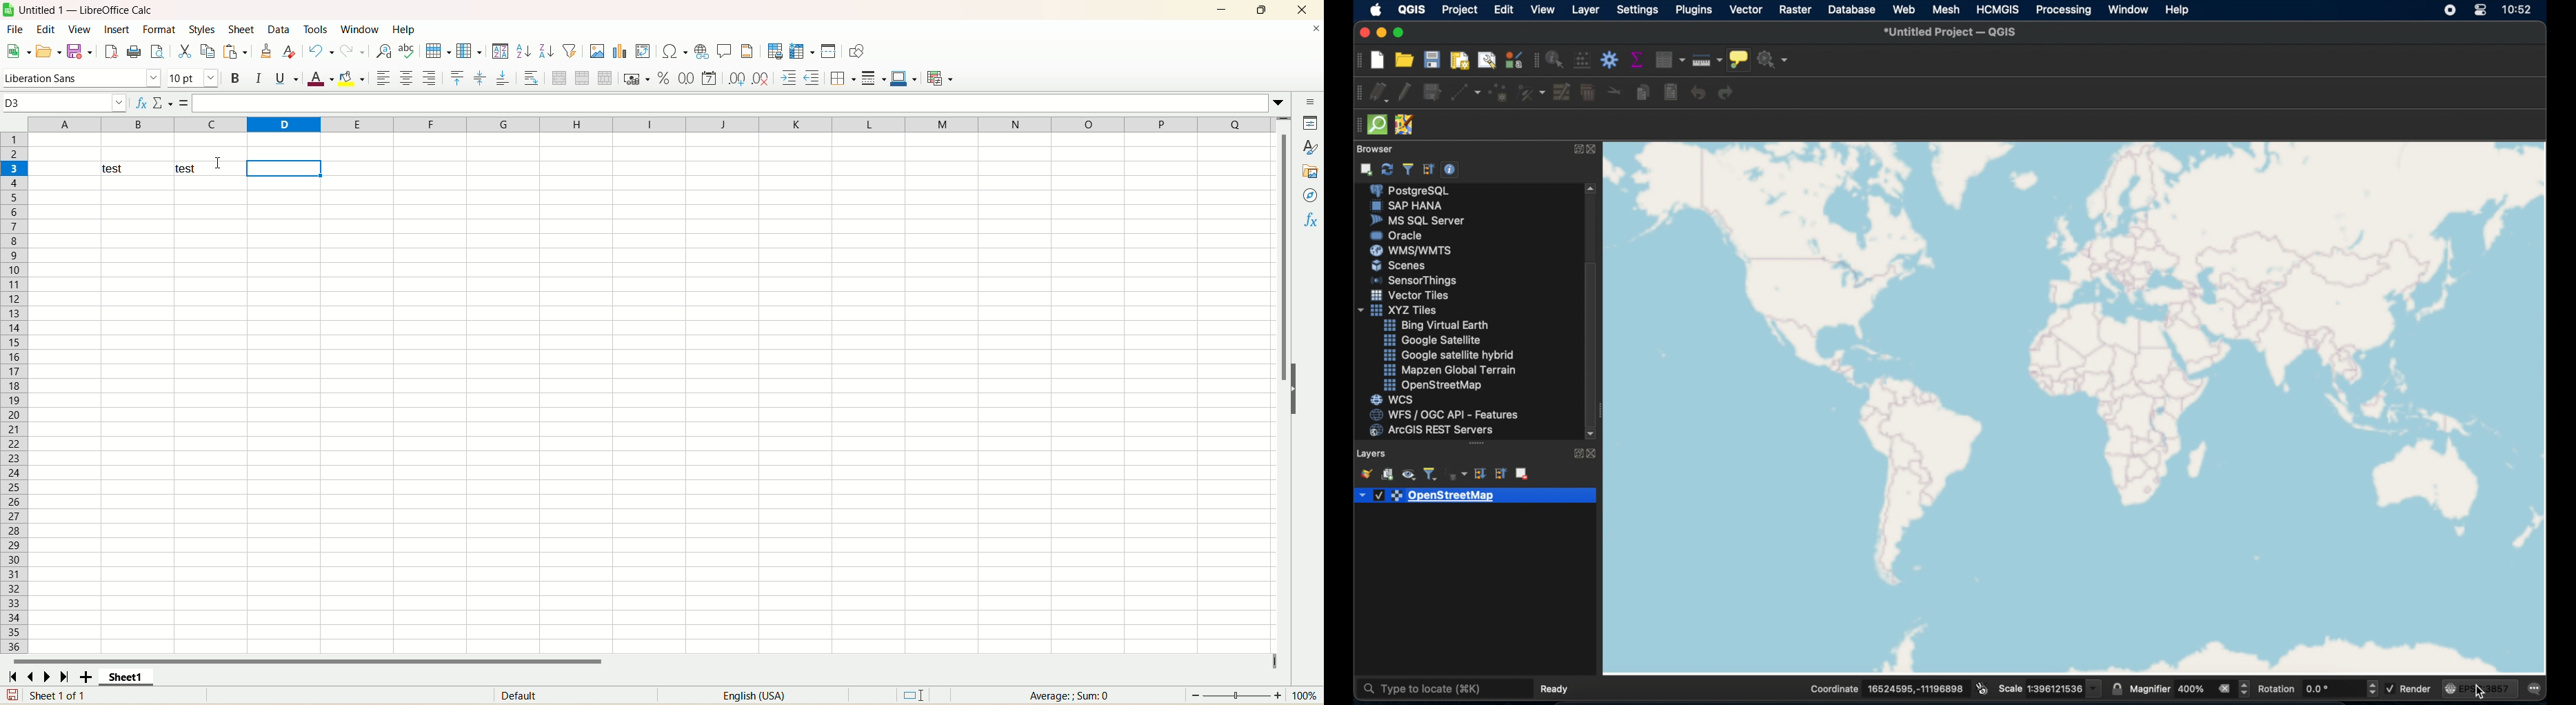 This screenshot has height=728, width=2576. I want to click on , so click(1435, 326).